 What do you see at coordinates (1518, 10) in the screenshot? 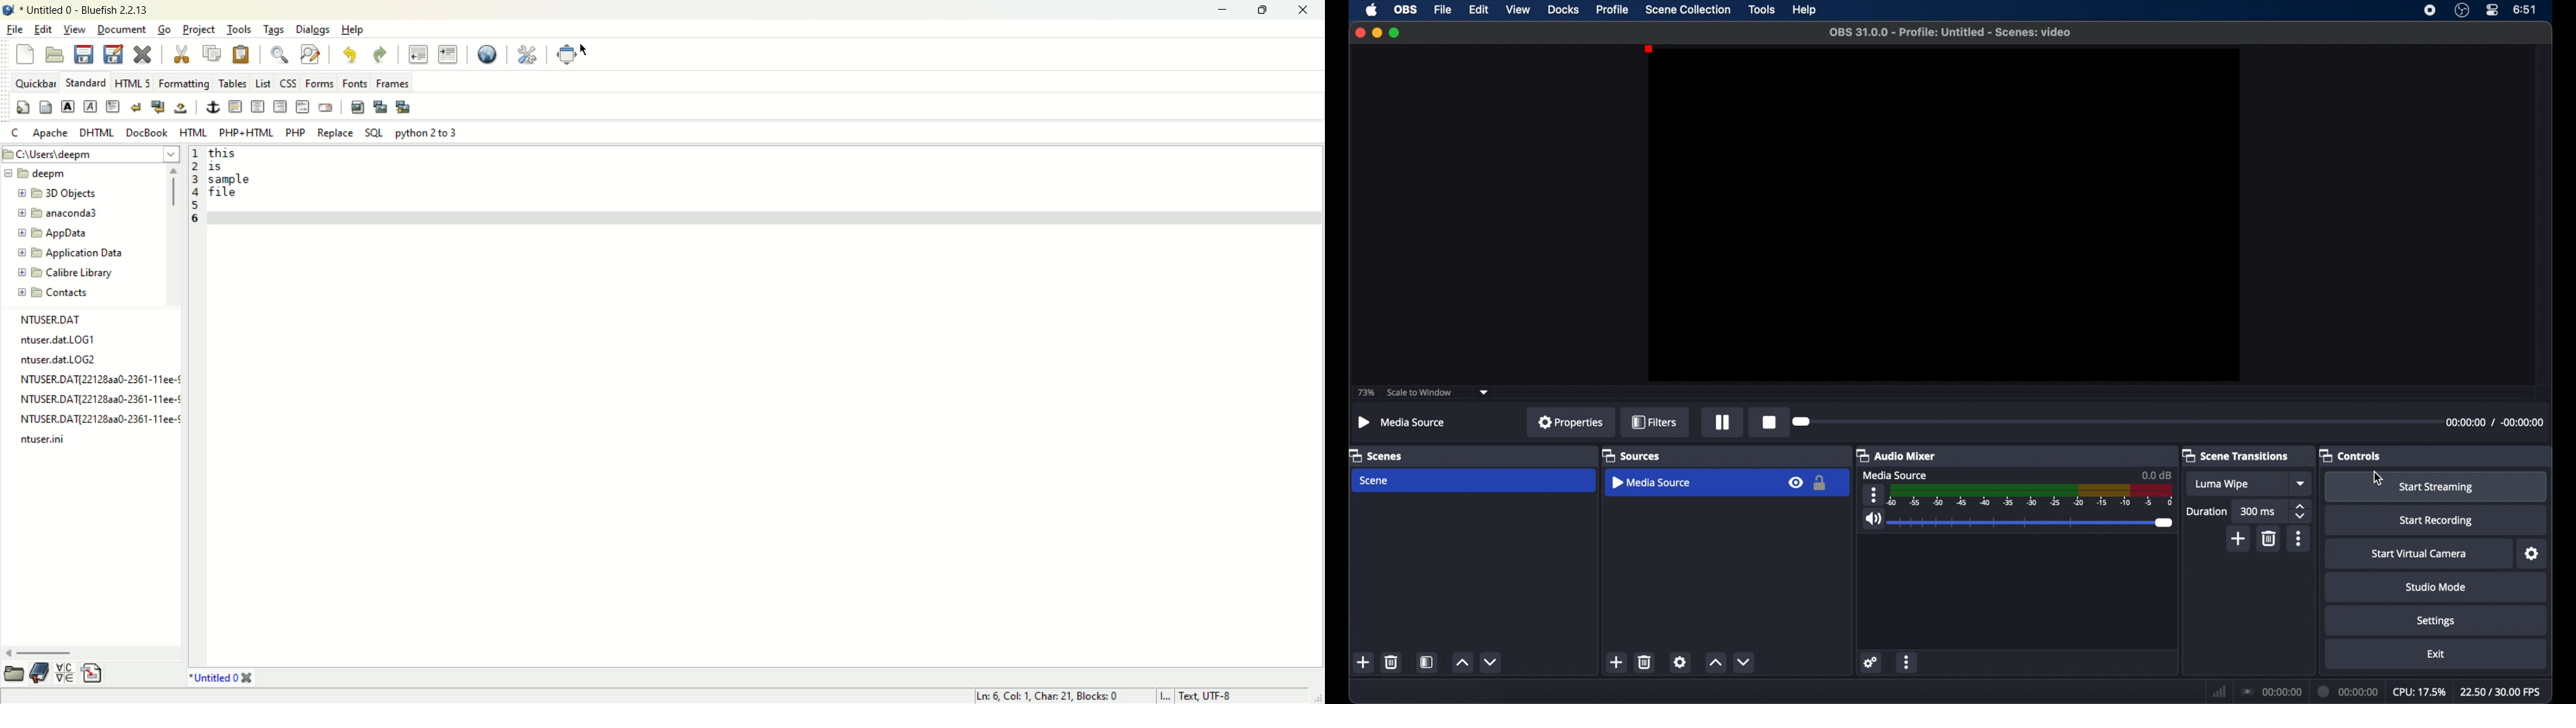
I see `view` at bounding box center [1518, 10].